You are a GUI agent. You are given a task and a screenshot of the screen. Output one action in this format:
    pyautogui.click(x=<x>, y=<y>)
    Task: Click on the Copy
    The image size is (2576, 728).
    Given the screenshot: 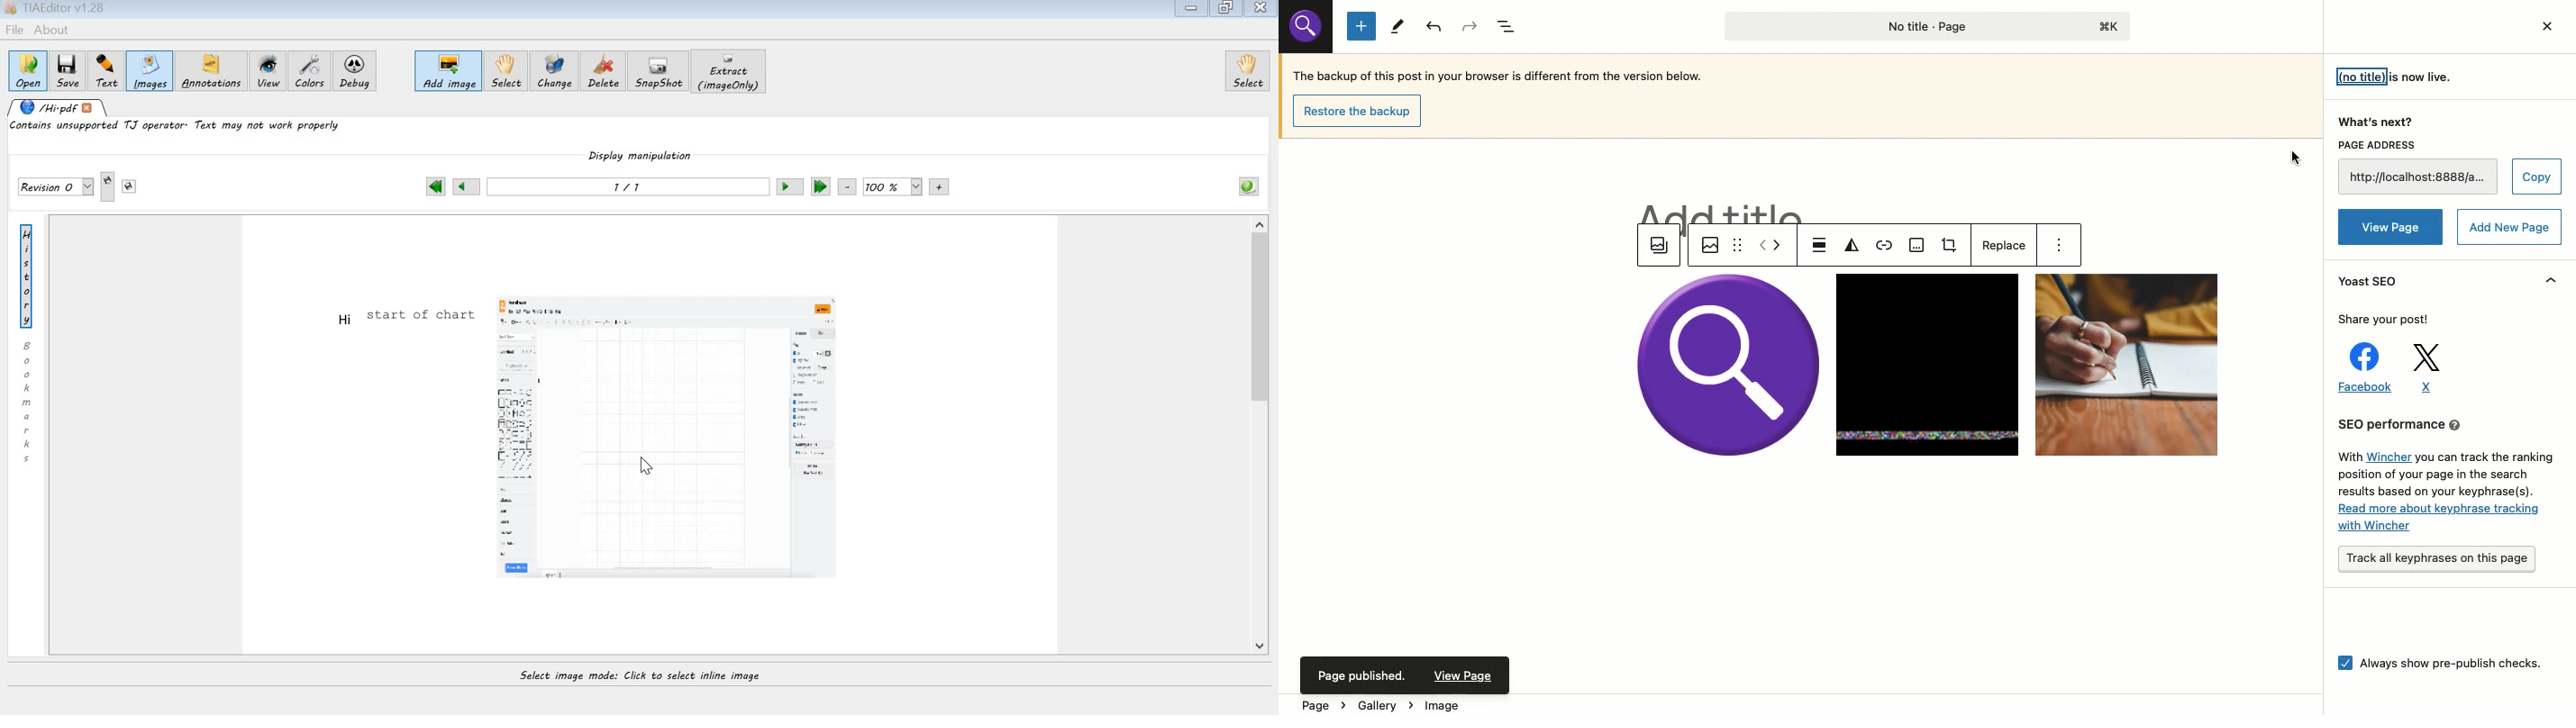 What is the action you would take?
    pyautogui.click(x=2539, y=175)
    